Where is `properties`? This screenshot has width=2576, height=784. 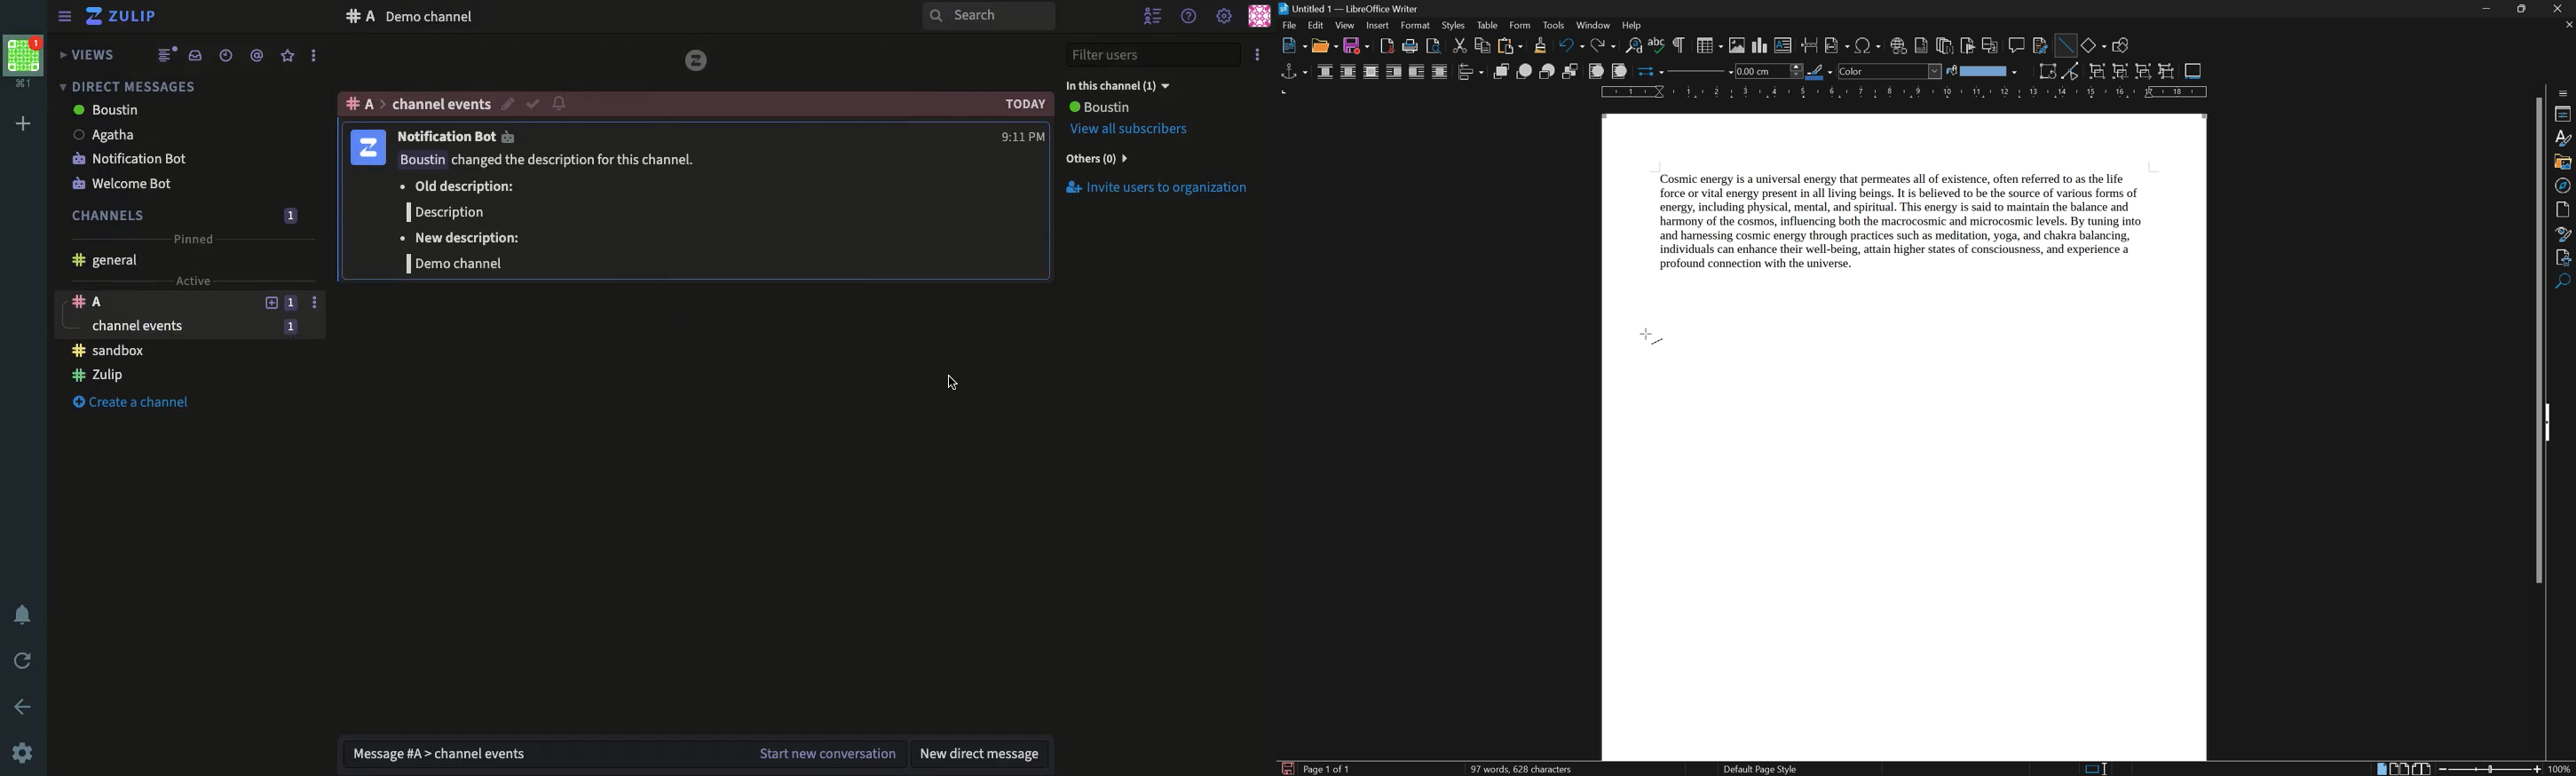 properties is located at coordinates (2564, 114).